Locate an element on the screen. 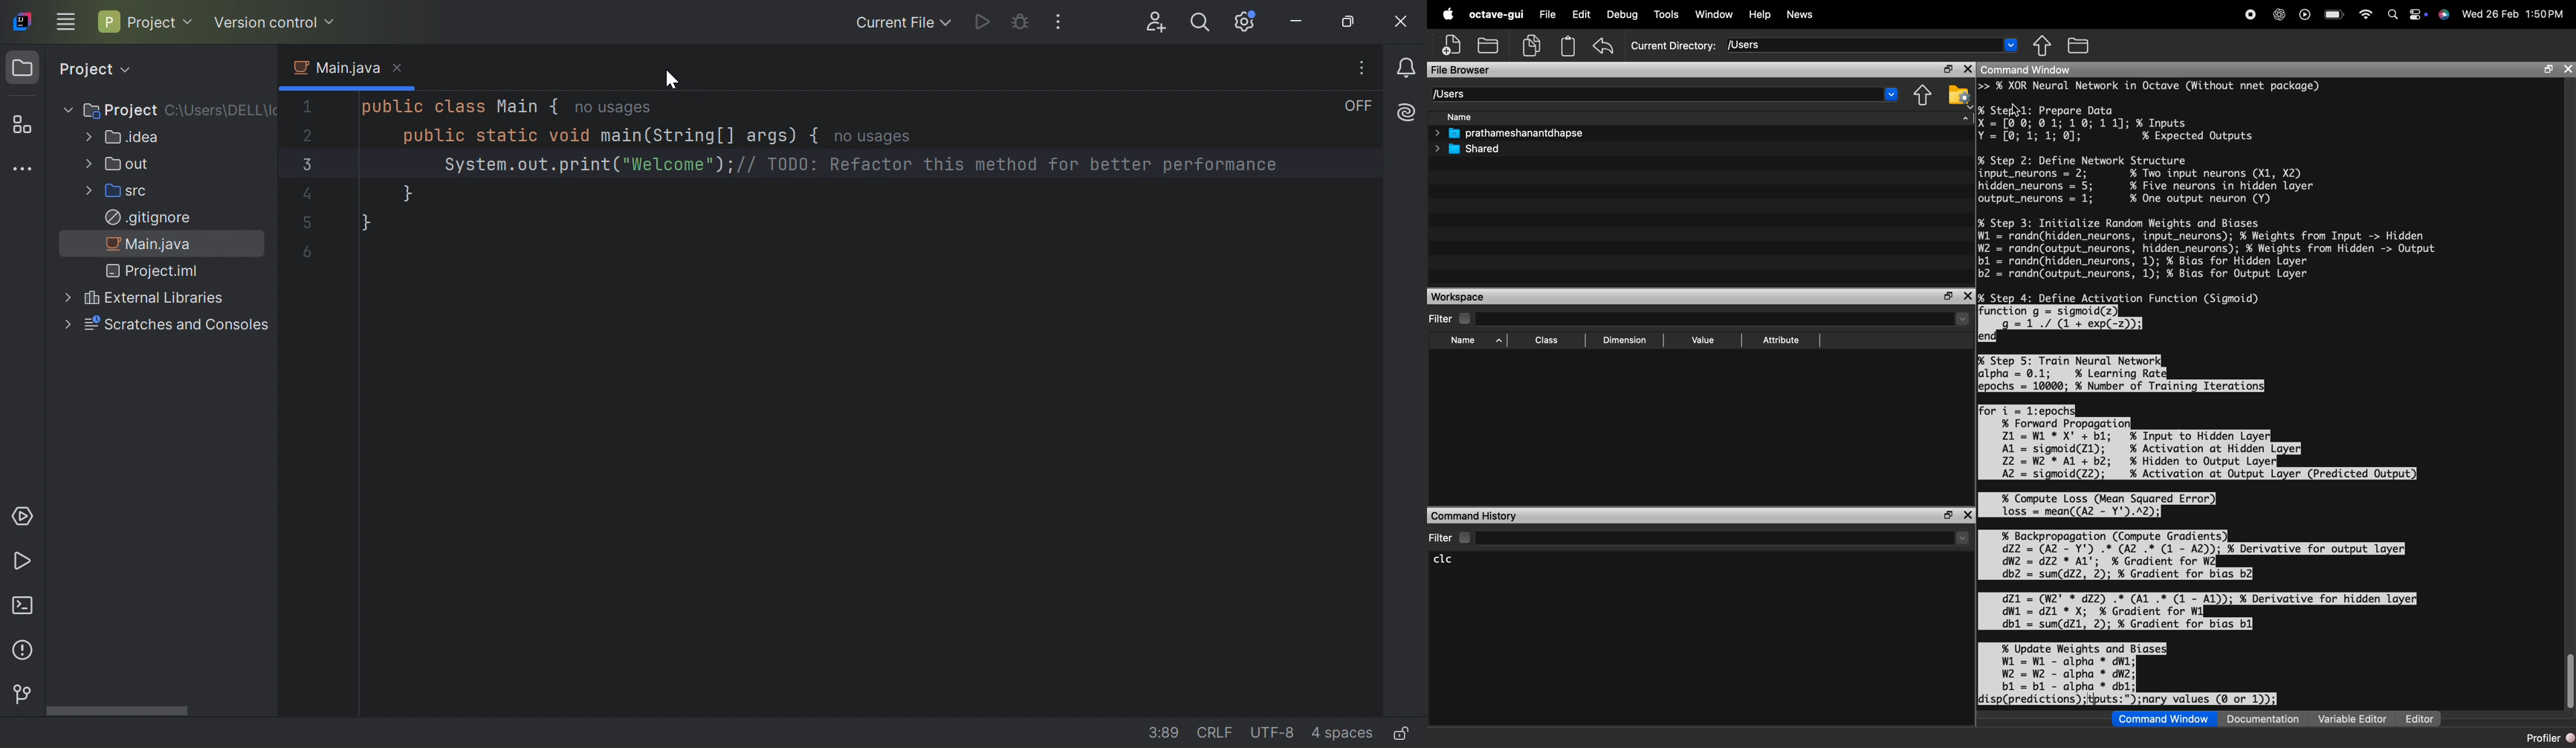  Profiler  is located at coordinates (2545, 737).